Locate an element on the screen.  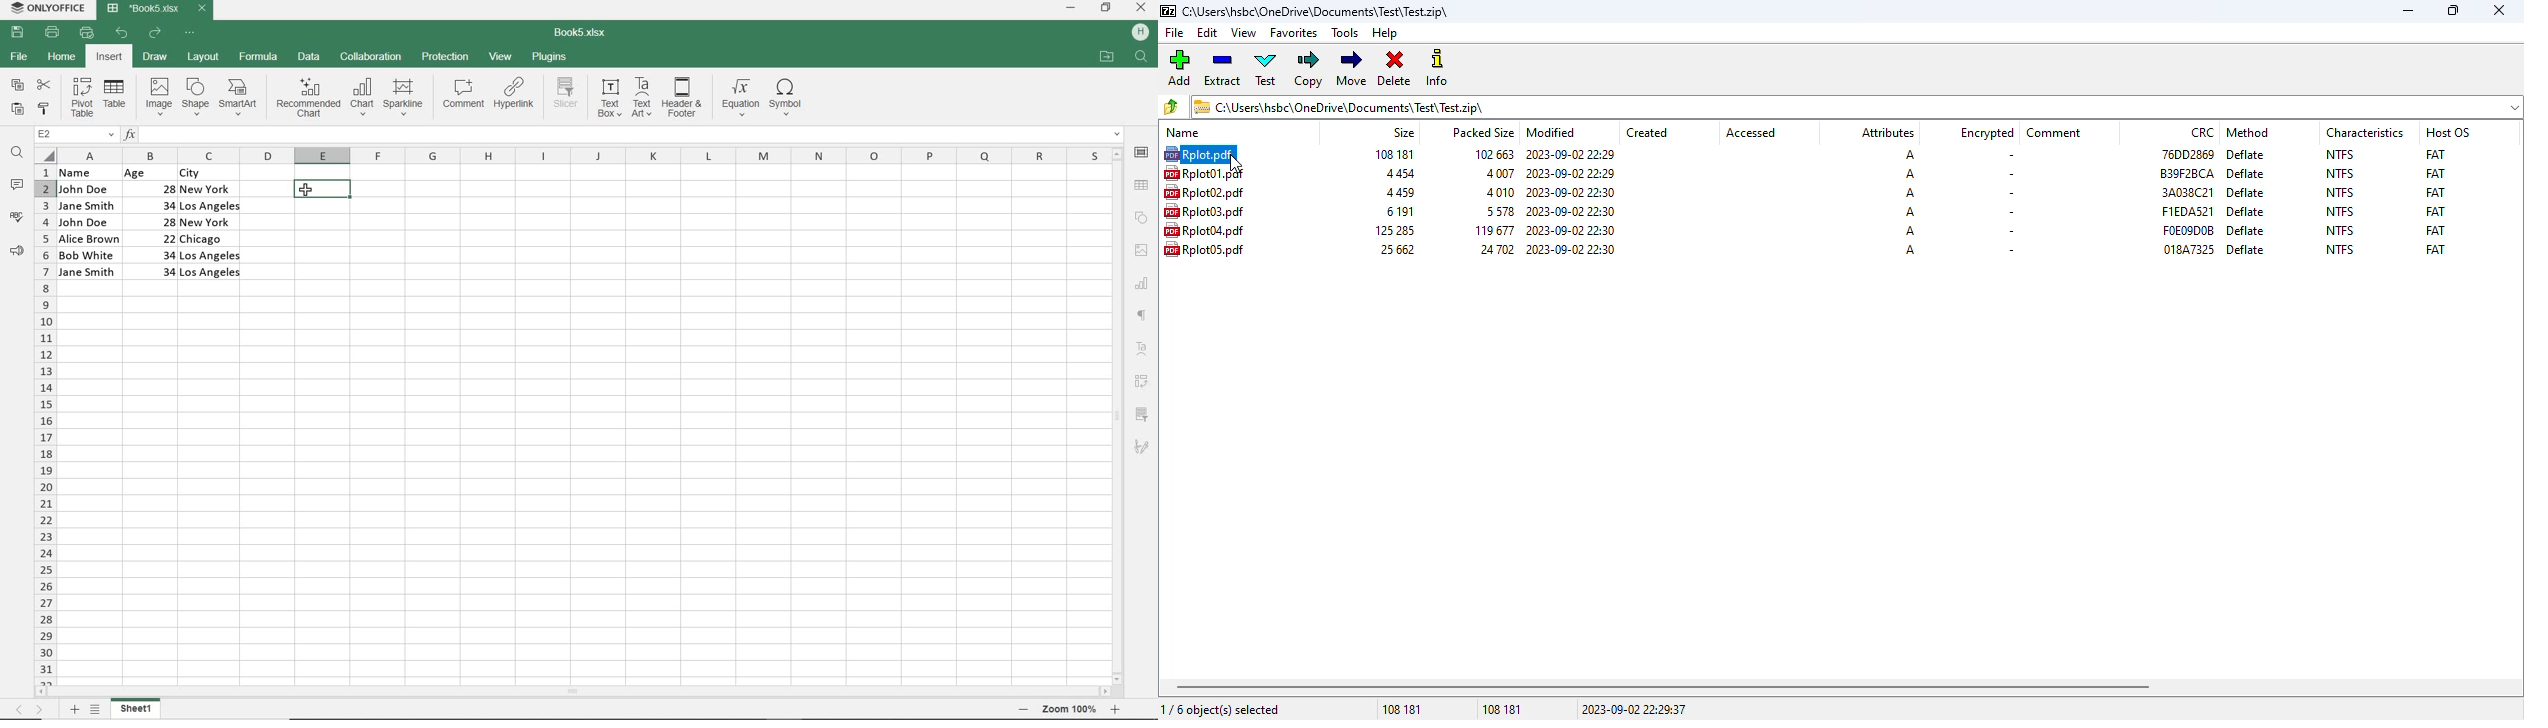
SAVE is located at coordinates (17, 33).